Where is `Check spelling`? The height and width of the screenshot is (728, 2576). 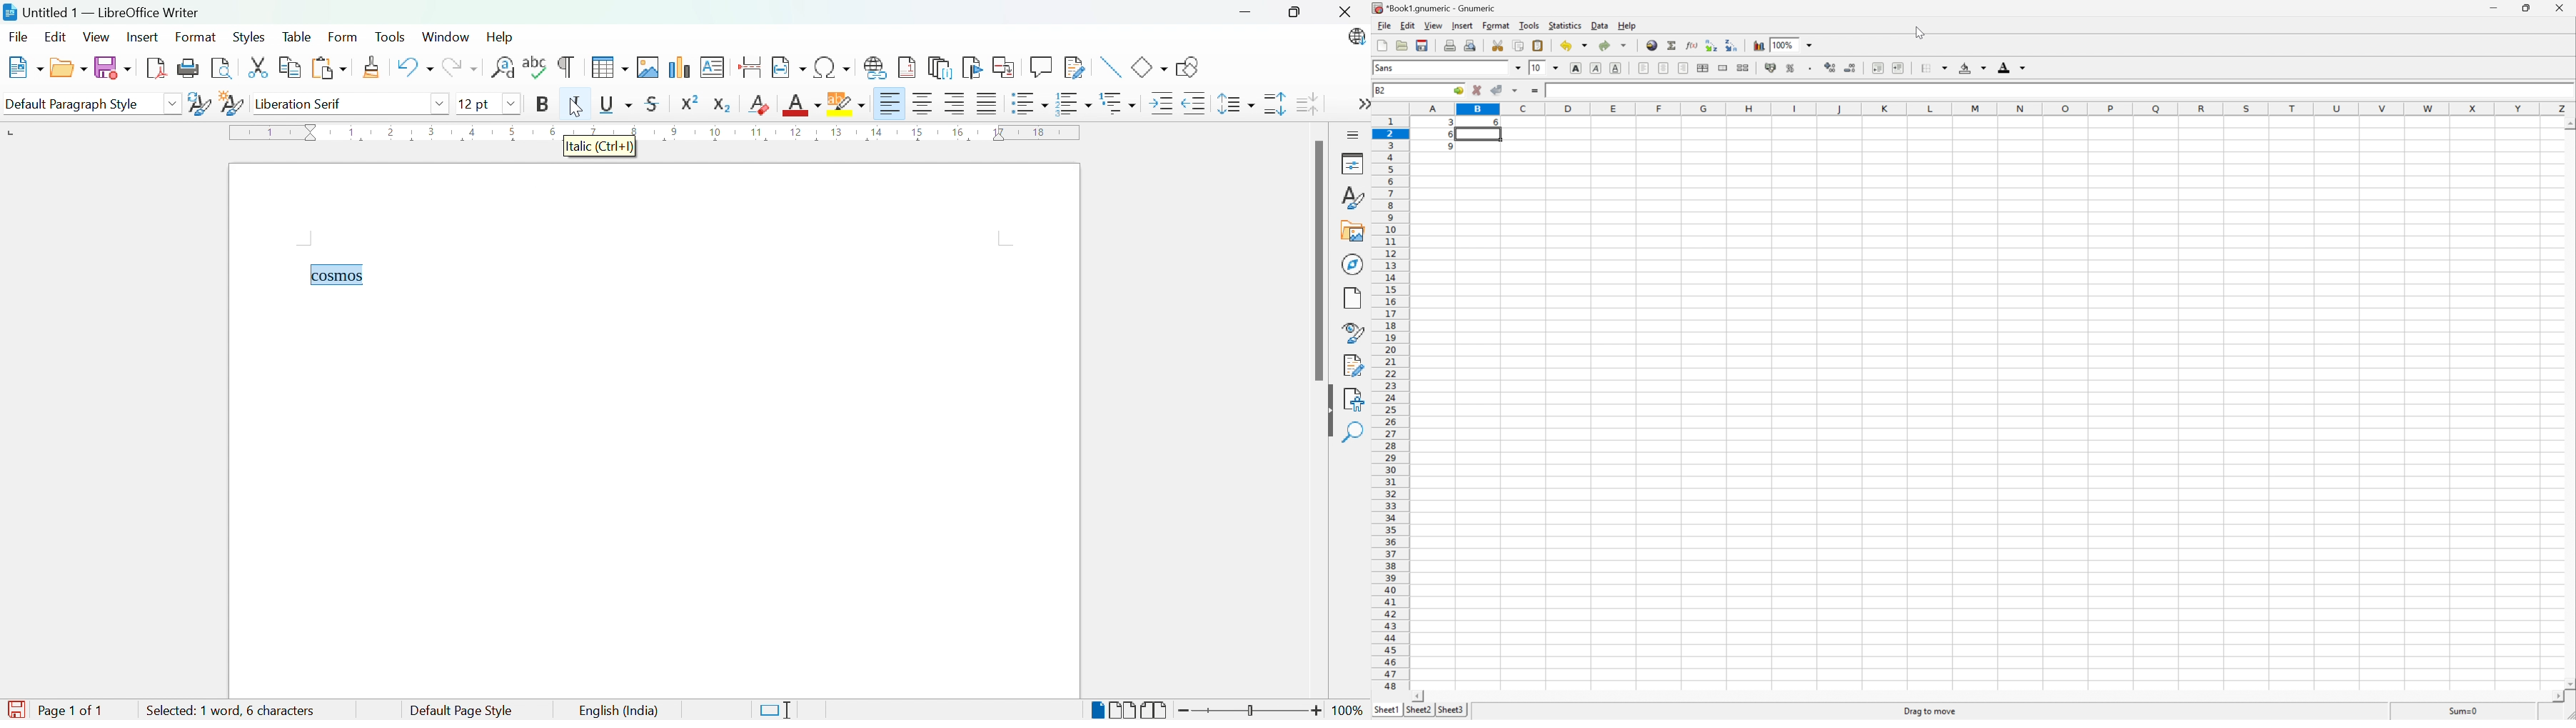 Check spelling is located at coordinates (536, 66).